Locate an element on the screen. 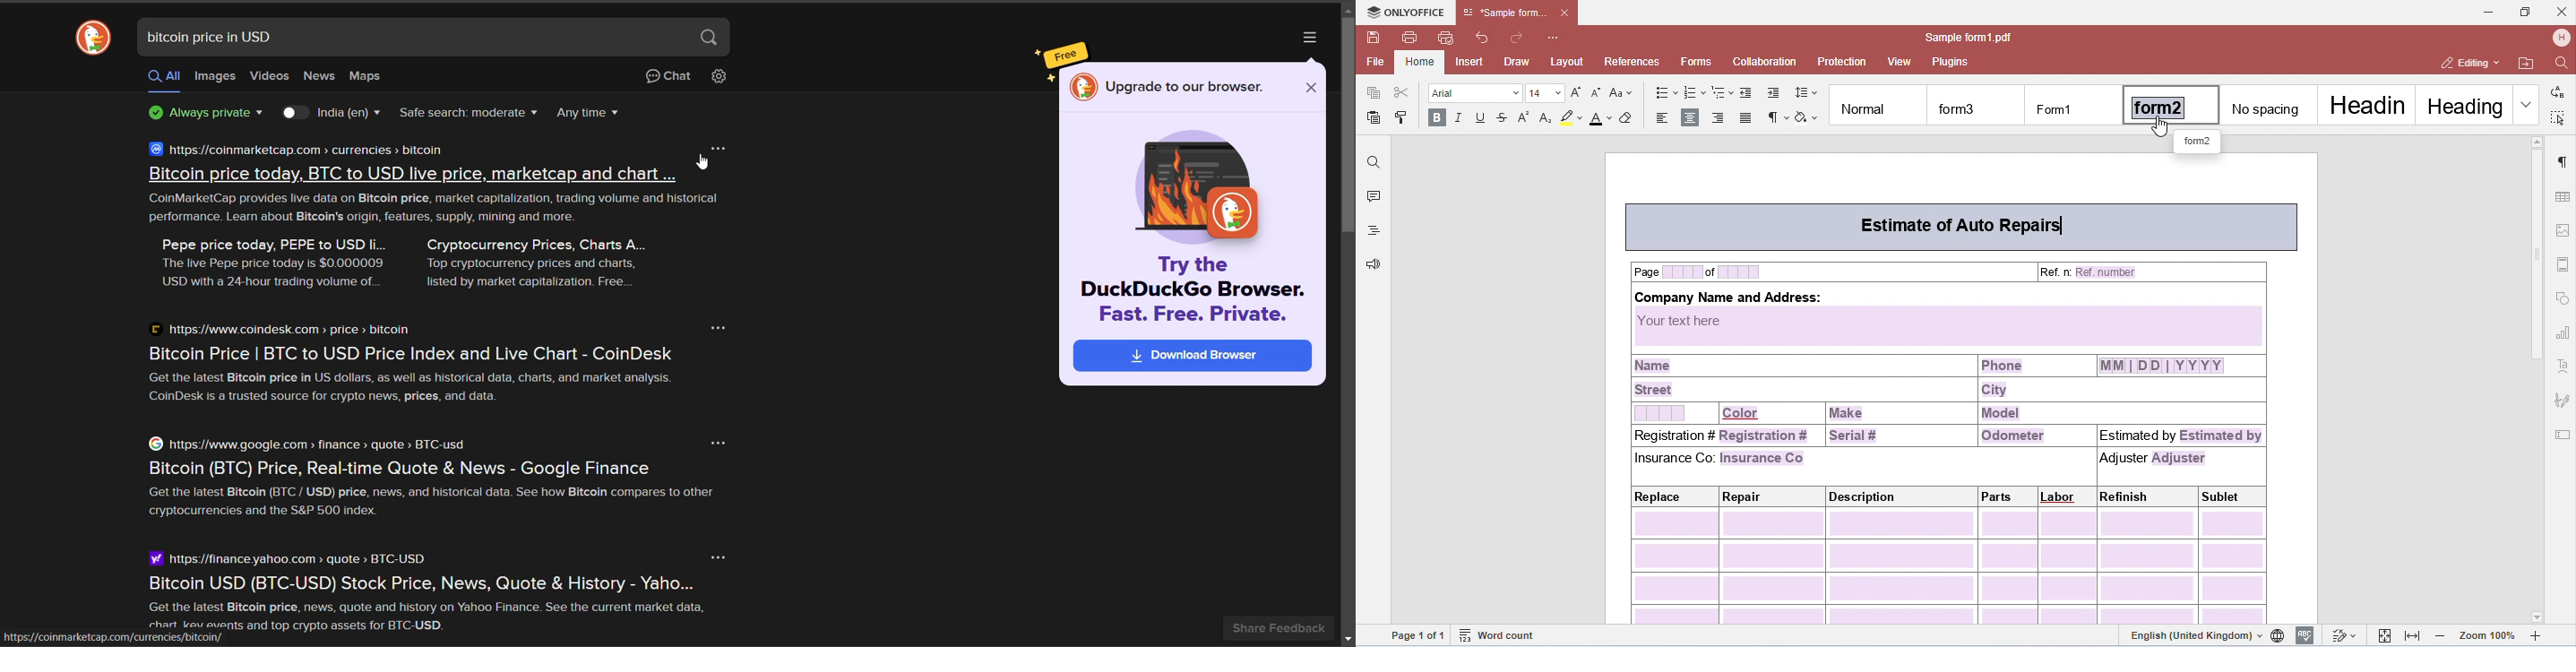  vertical scroll bar is located at coordinates (1347, 126).